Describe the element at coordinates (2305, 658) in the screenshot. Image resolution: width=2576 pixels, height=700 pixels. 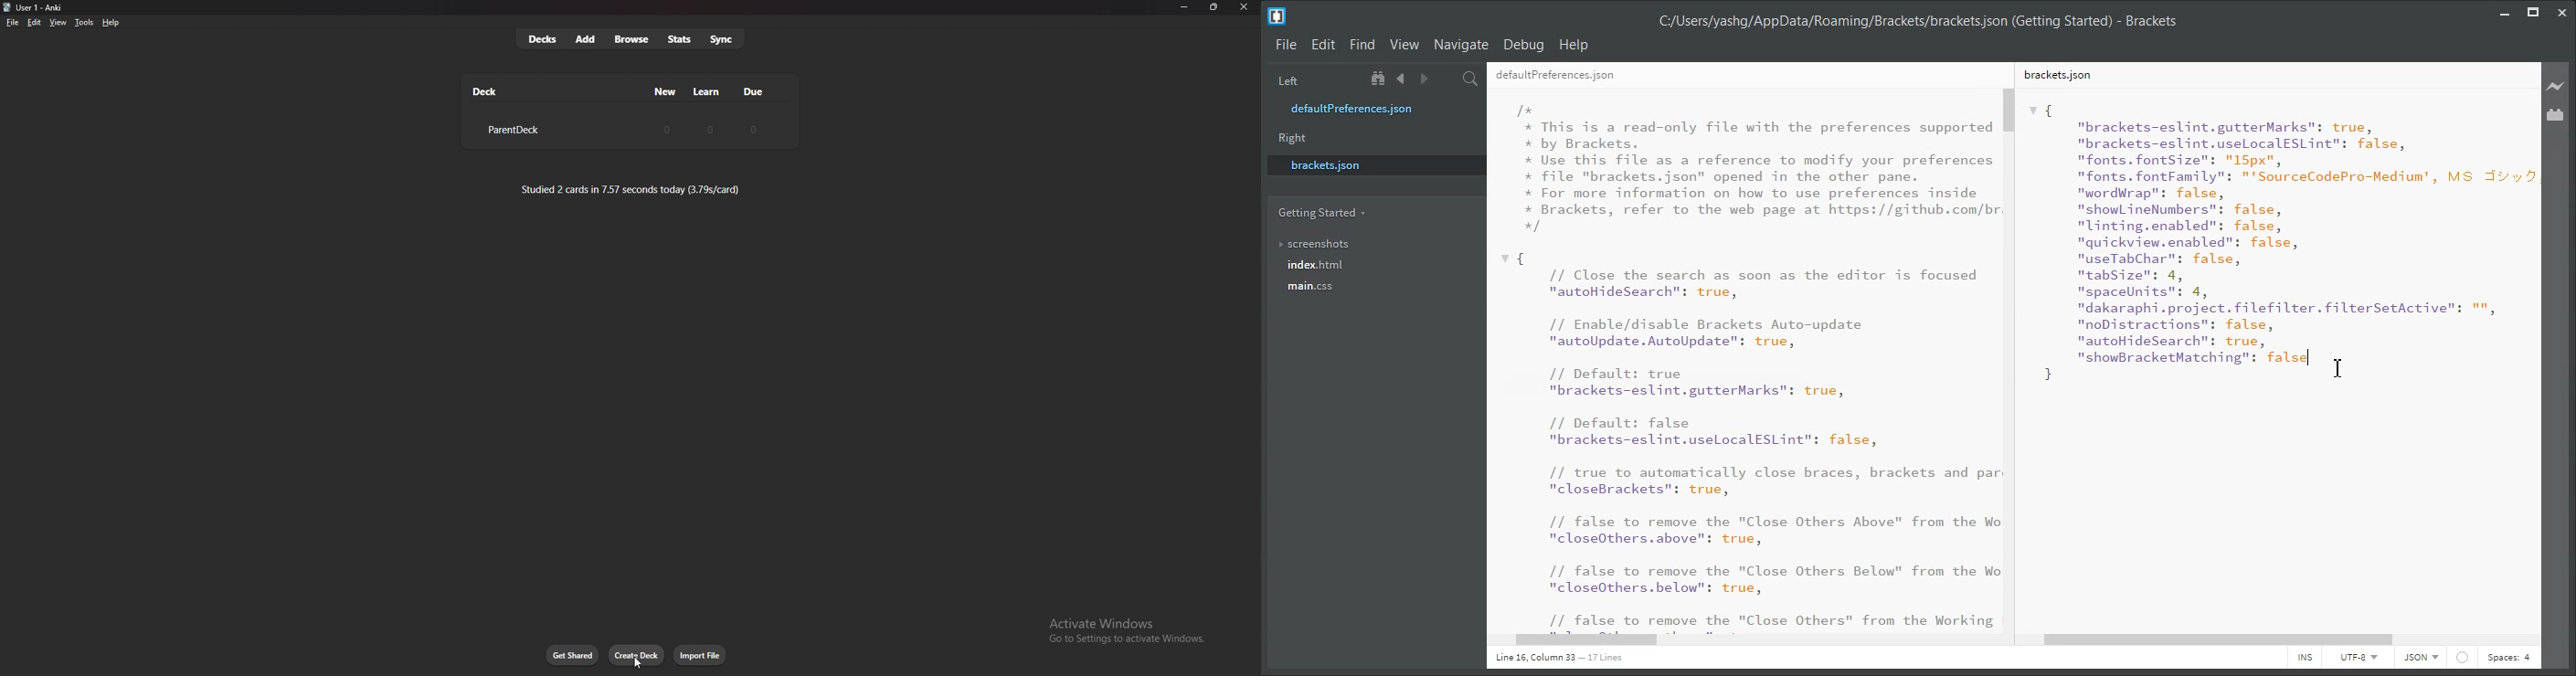
I see `INS` at that location.